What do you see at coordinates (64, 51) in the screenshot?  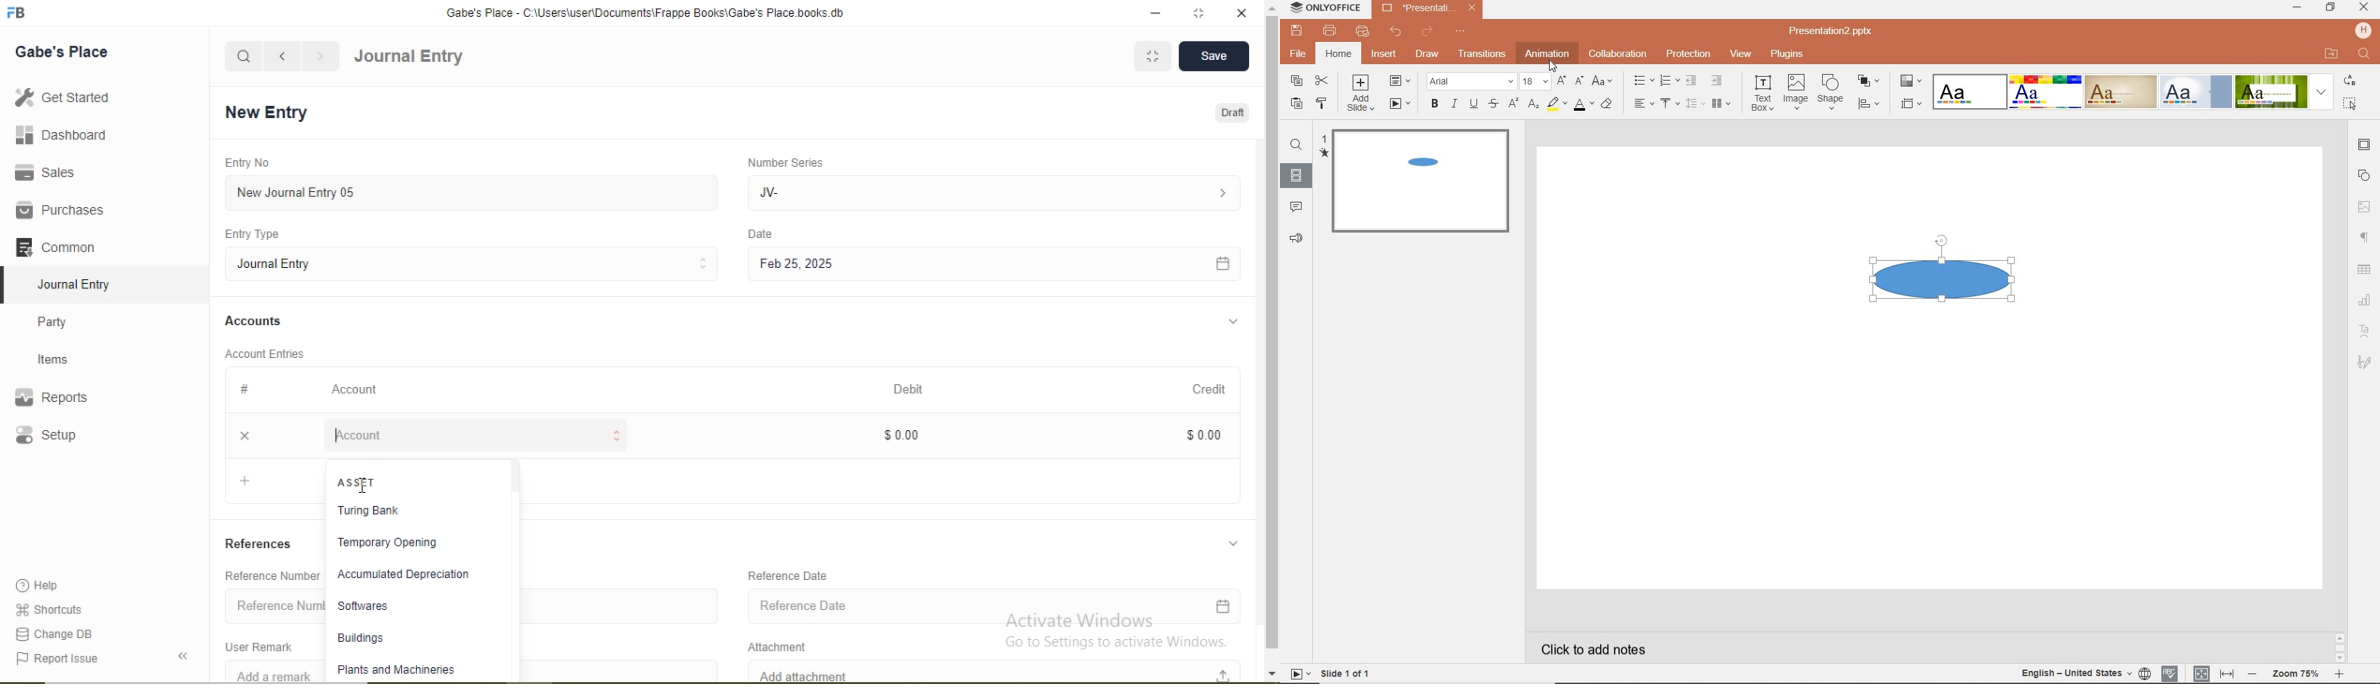 I see `Gabe's Place` at bounding box center [64, 51].